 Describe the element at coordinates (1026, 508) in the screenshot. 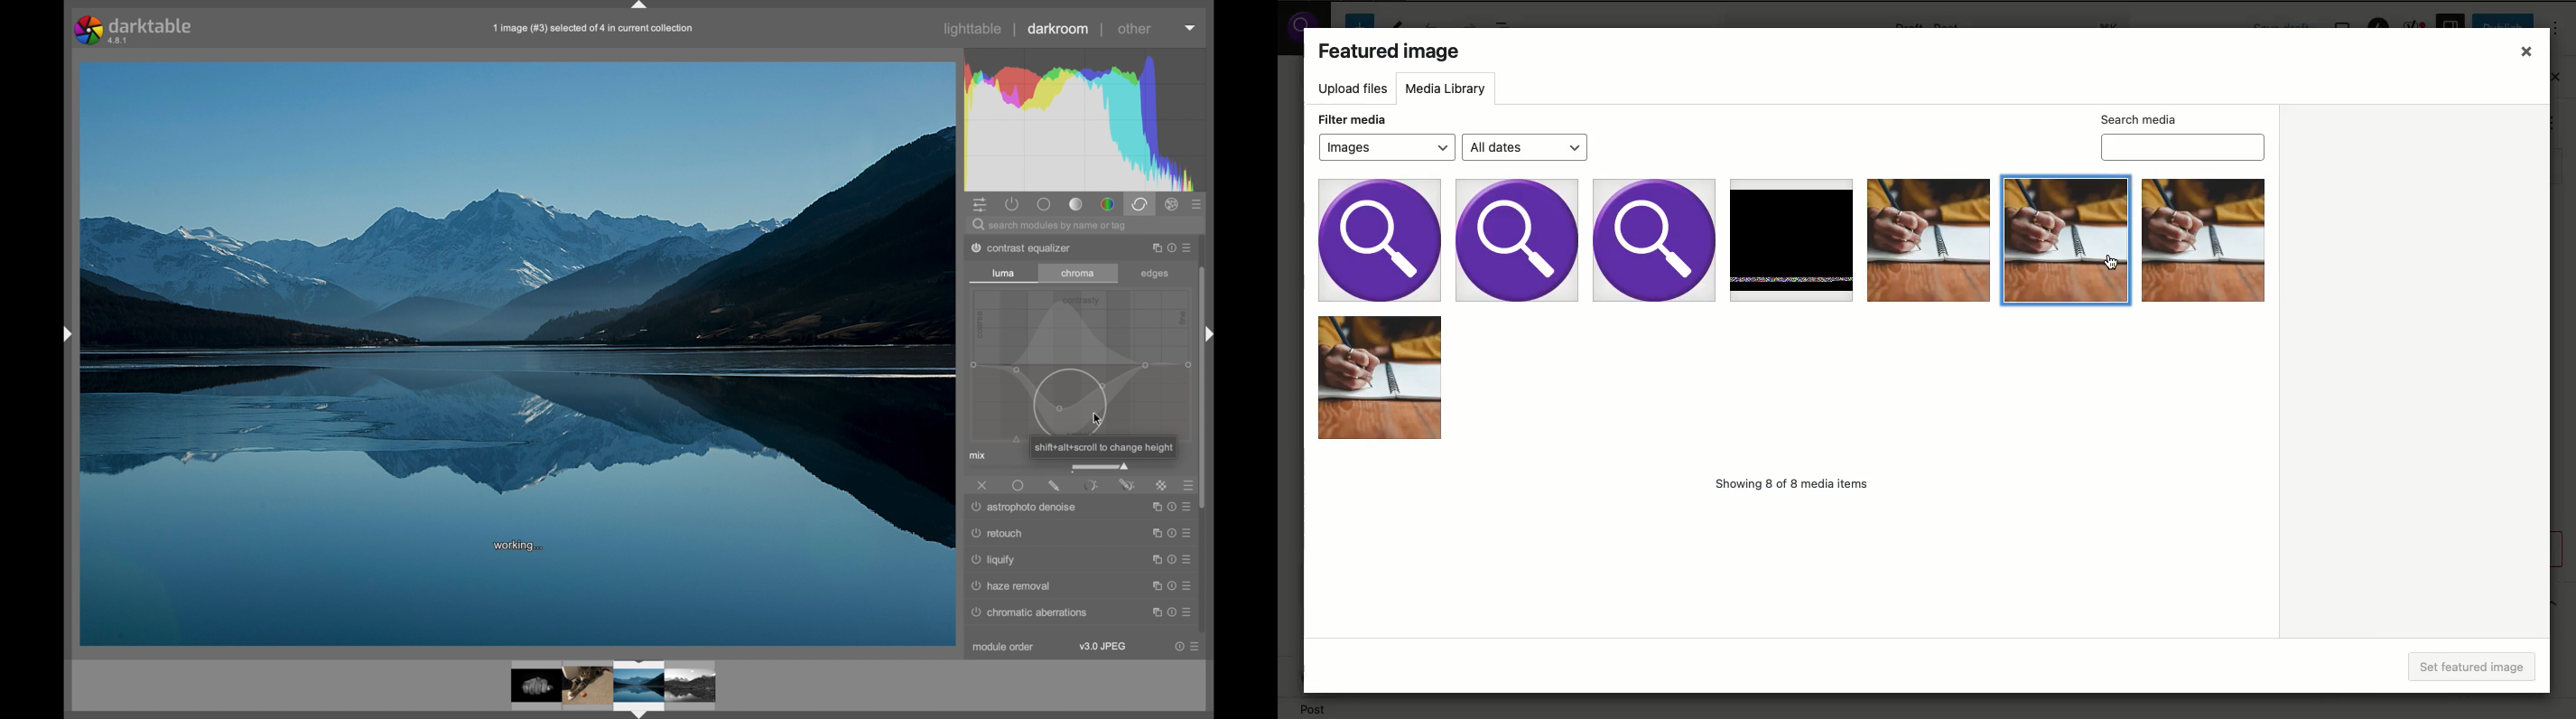

I see `astrophotographers Denise` at that location.